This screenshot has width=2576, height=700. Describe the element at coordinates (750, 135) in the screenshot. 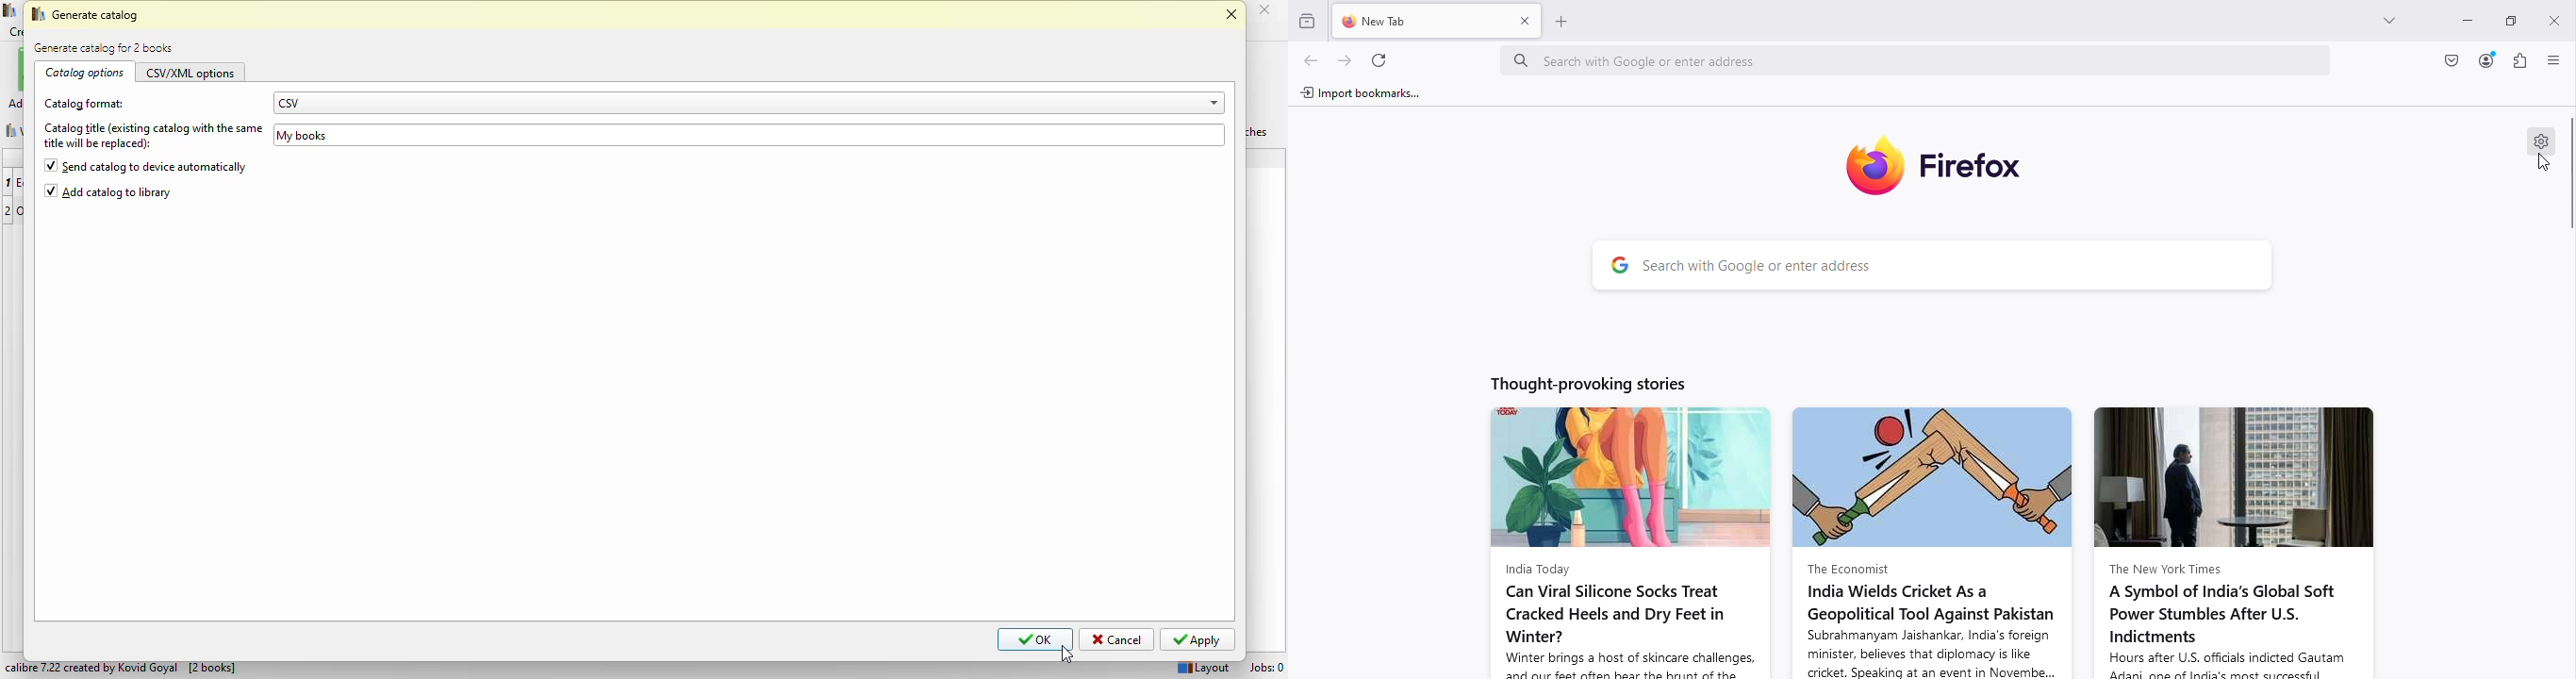

I see `My books` at that location.